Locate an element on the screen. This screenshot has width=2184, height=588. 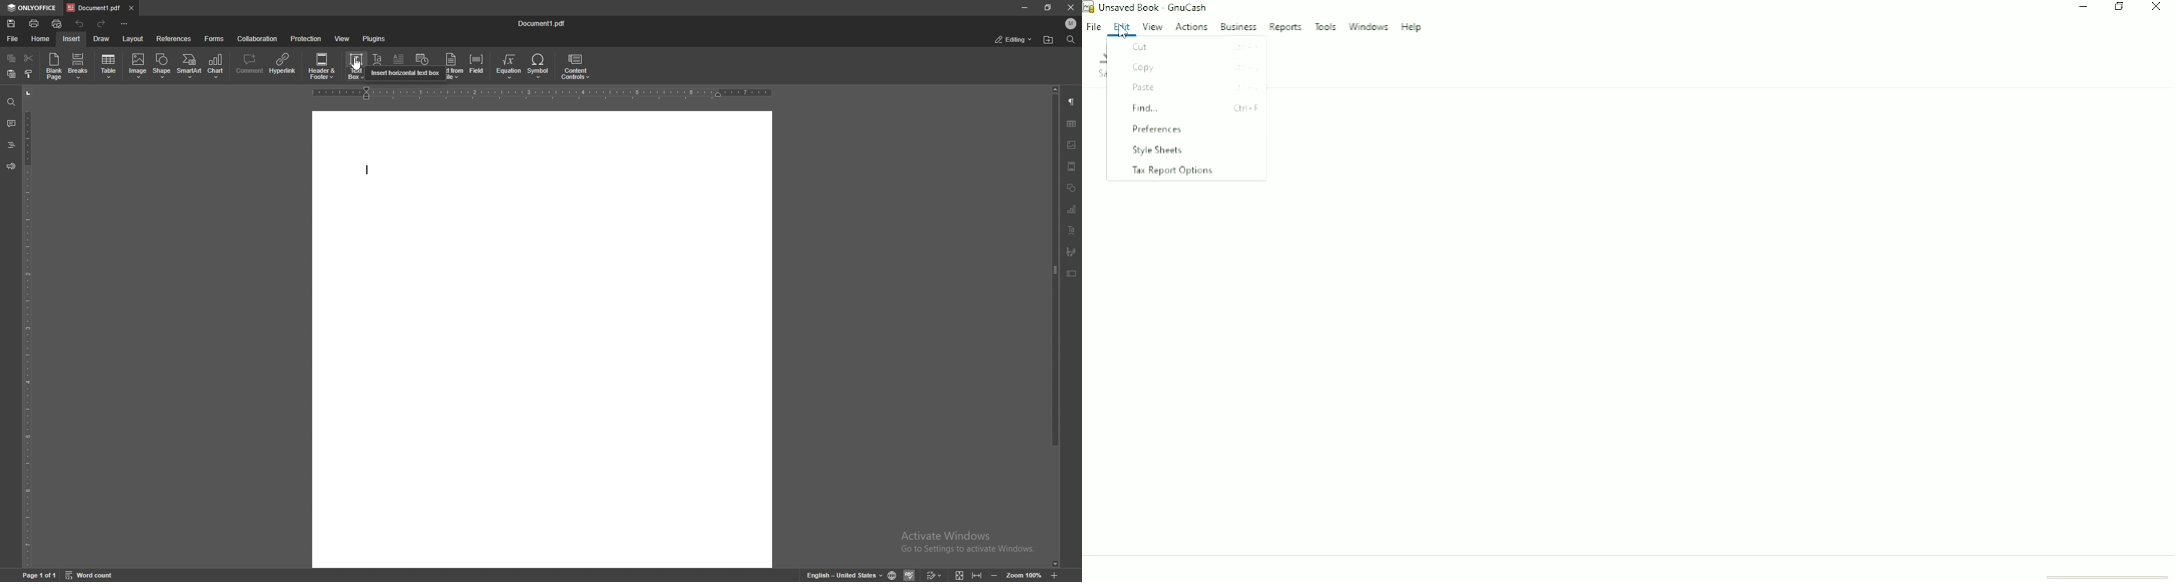
paragraph is located at coordinates (1073, 102).